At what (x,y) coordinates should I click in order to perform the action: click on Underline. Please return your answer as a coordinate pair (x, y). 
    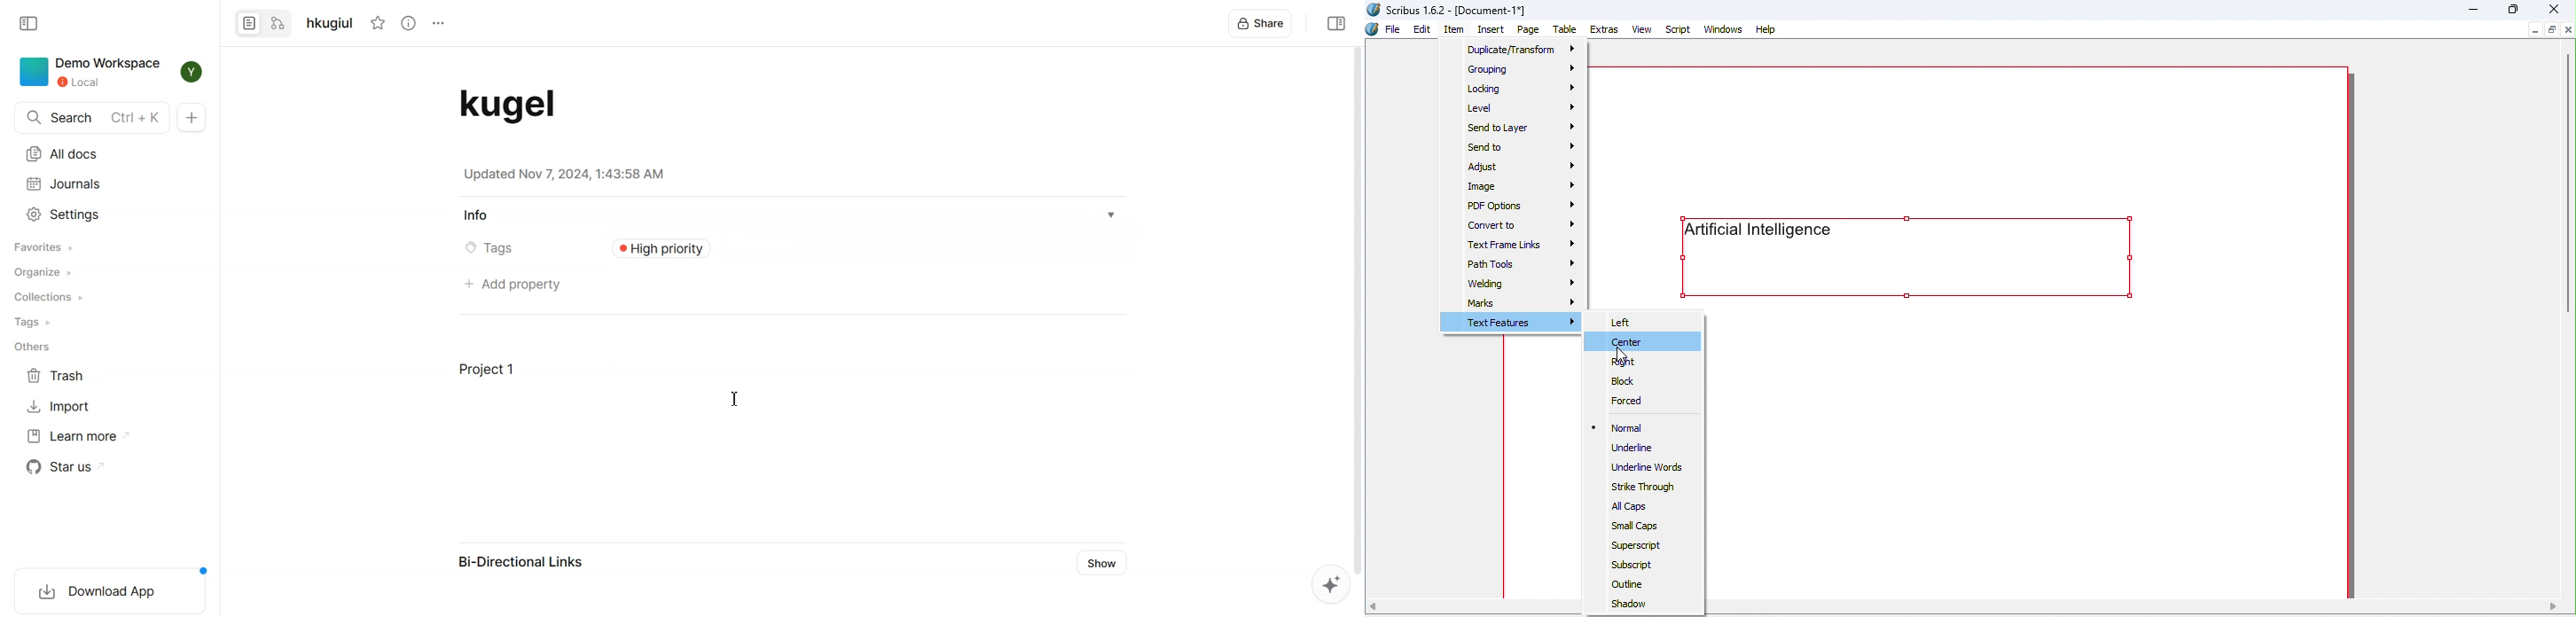
    Looking at the image, I should click on (1633, 449).